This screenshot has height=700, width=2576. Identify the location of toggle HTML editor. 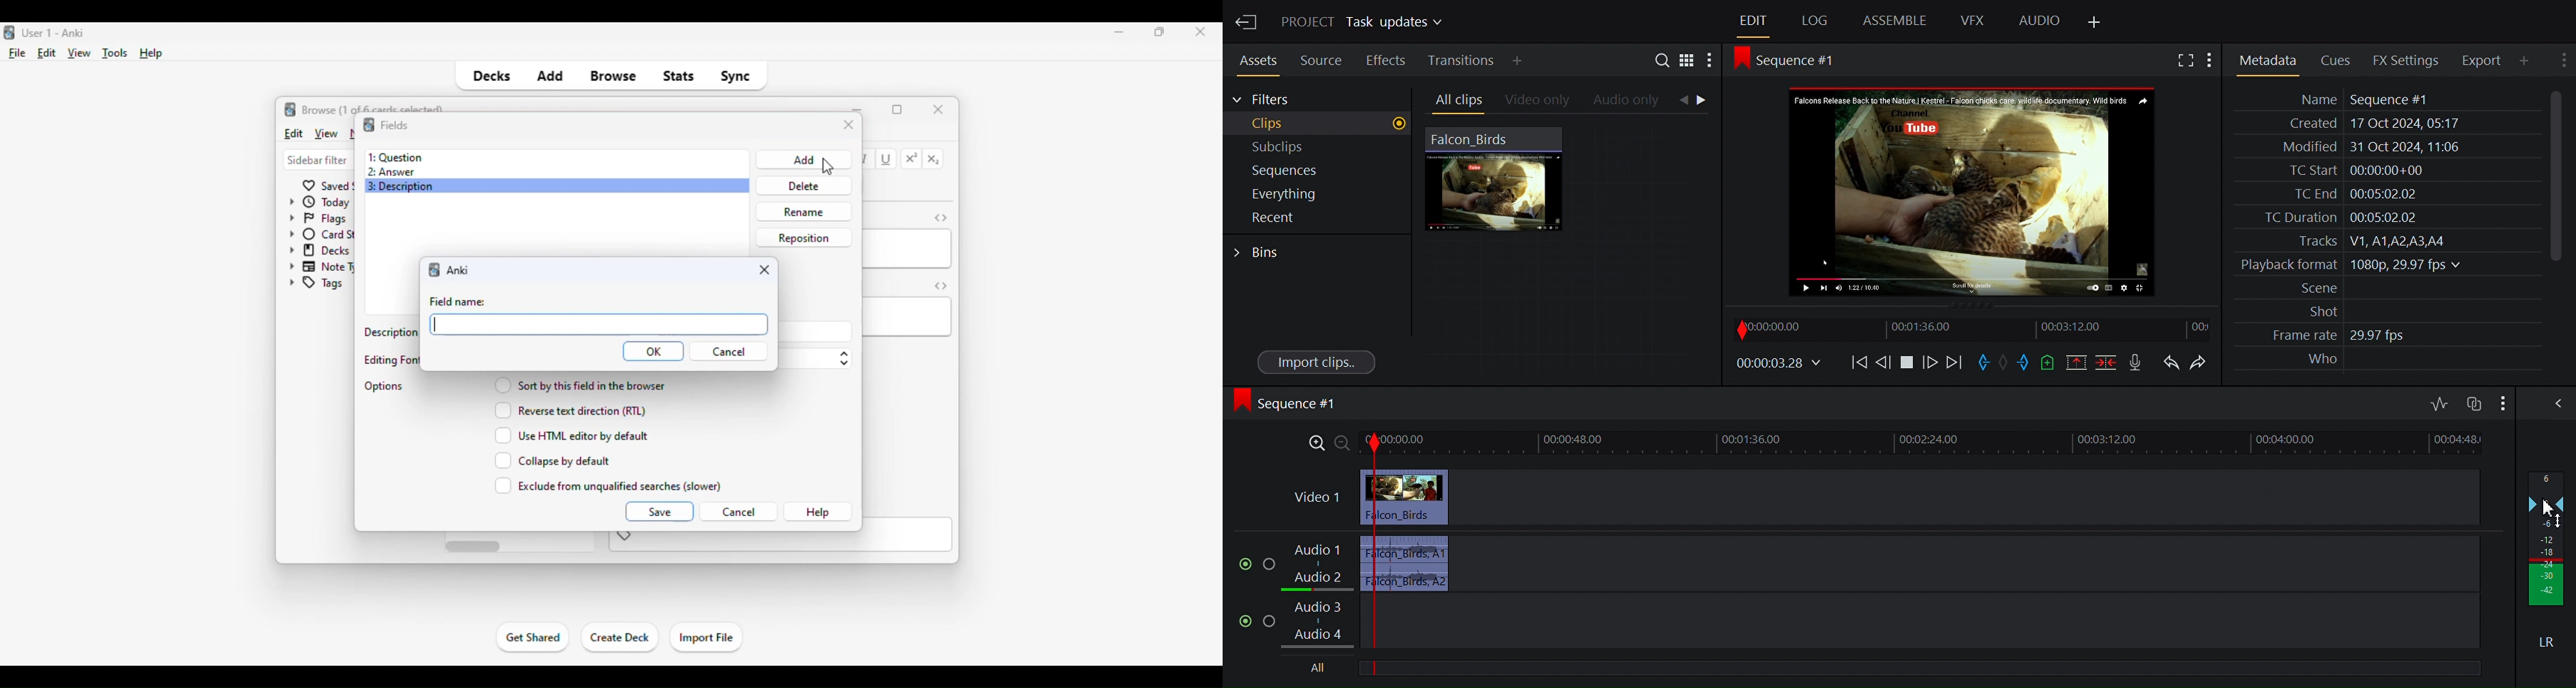
(942, 285).